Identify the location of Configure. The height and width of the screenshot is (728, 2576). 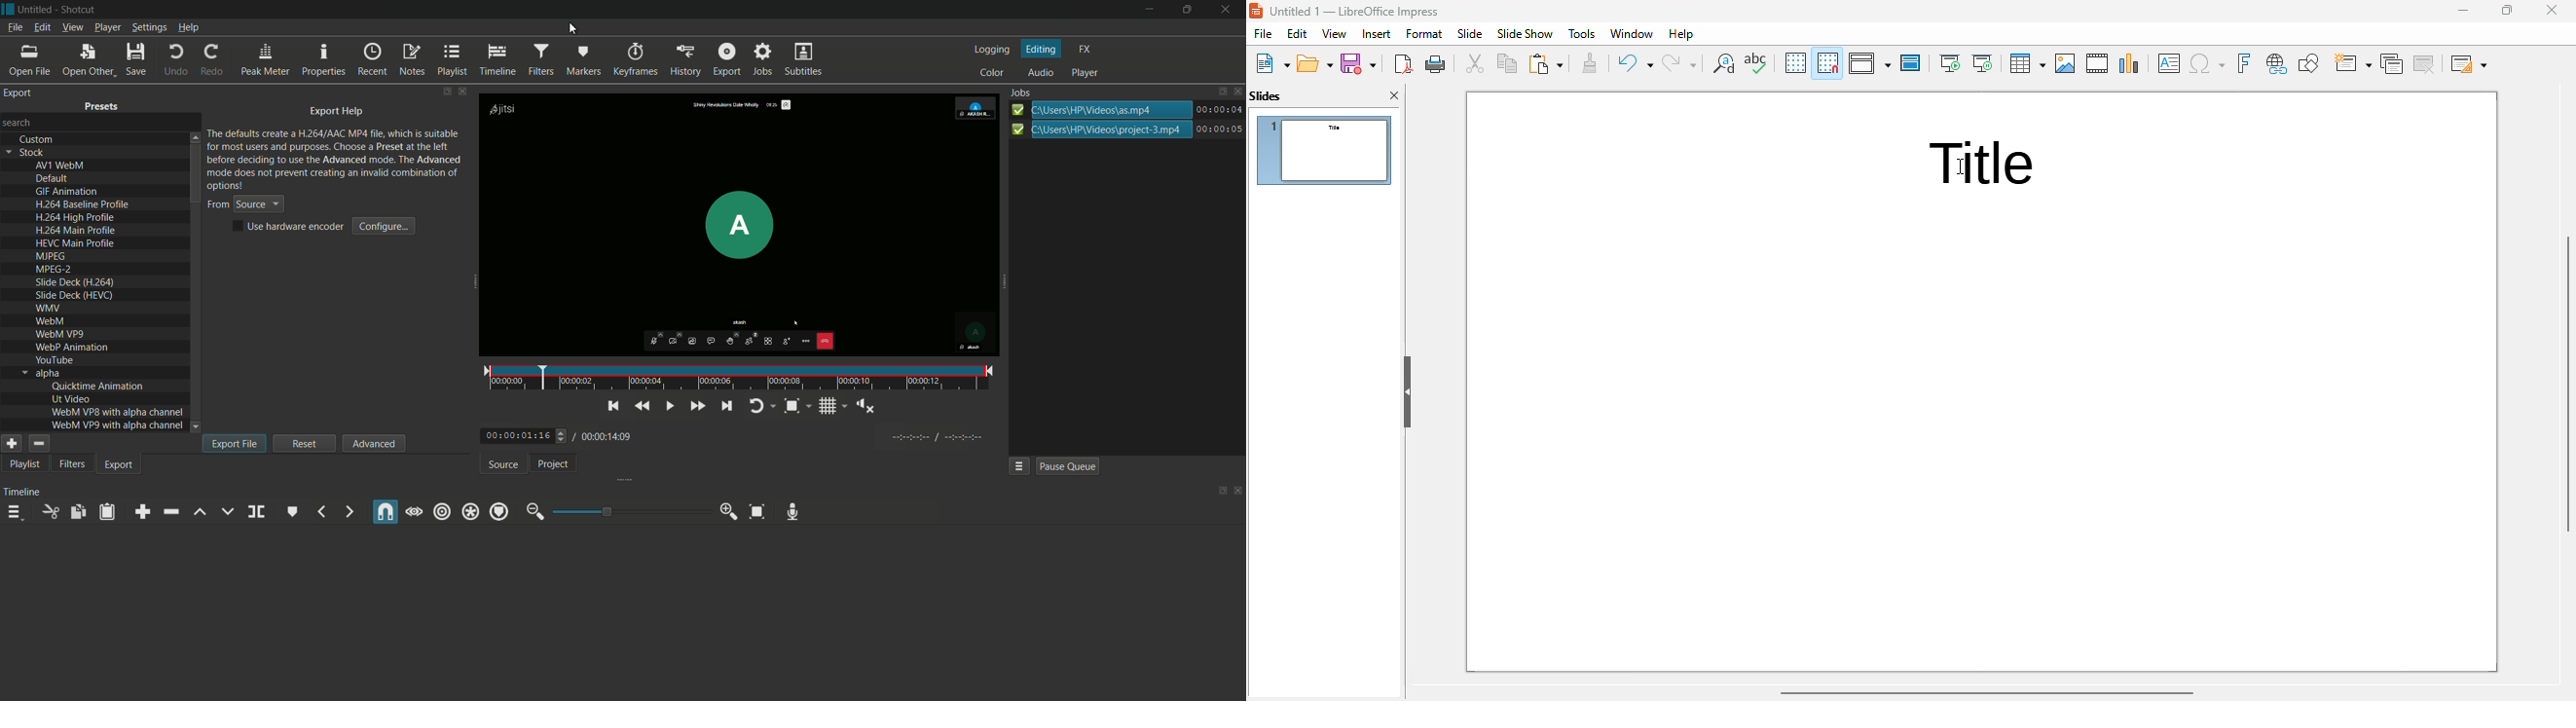
(384, 227).